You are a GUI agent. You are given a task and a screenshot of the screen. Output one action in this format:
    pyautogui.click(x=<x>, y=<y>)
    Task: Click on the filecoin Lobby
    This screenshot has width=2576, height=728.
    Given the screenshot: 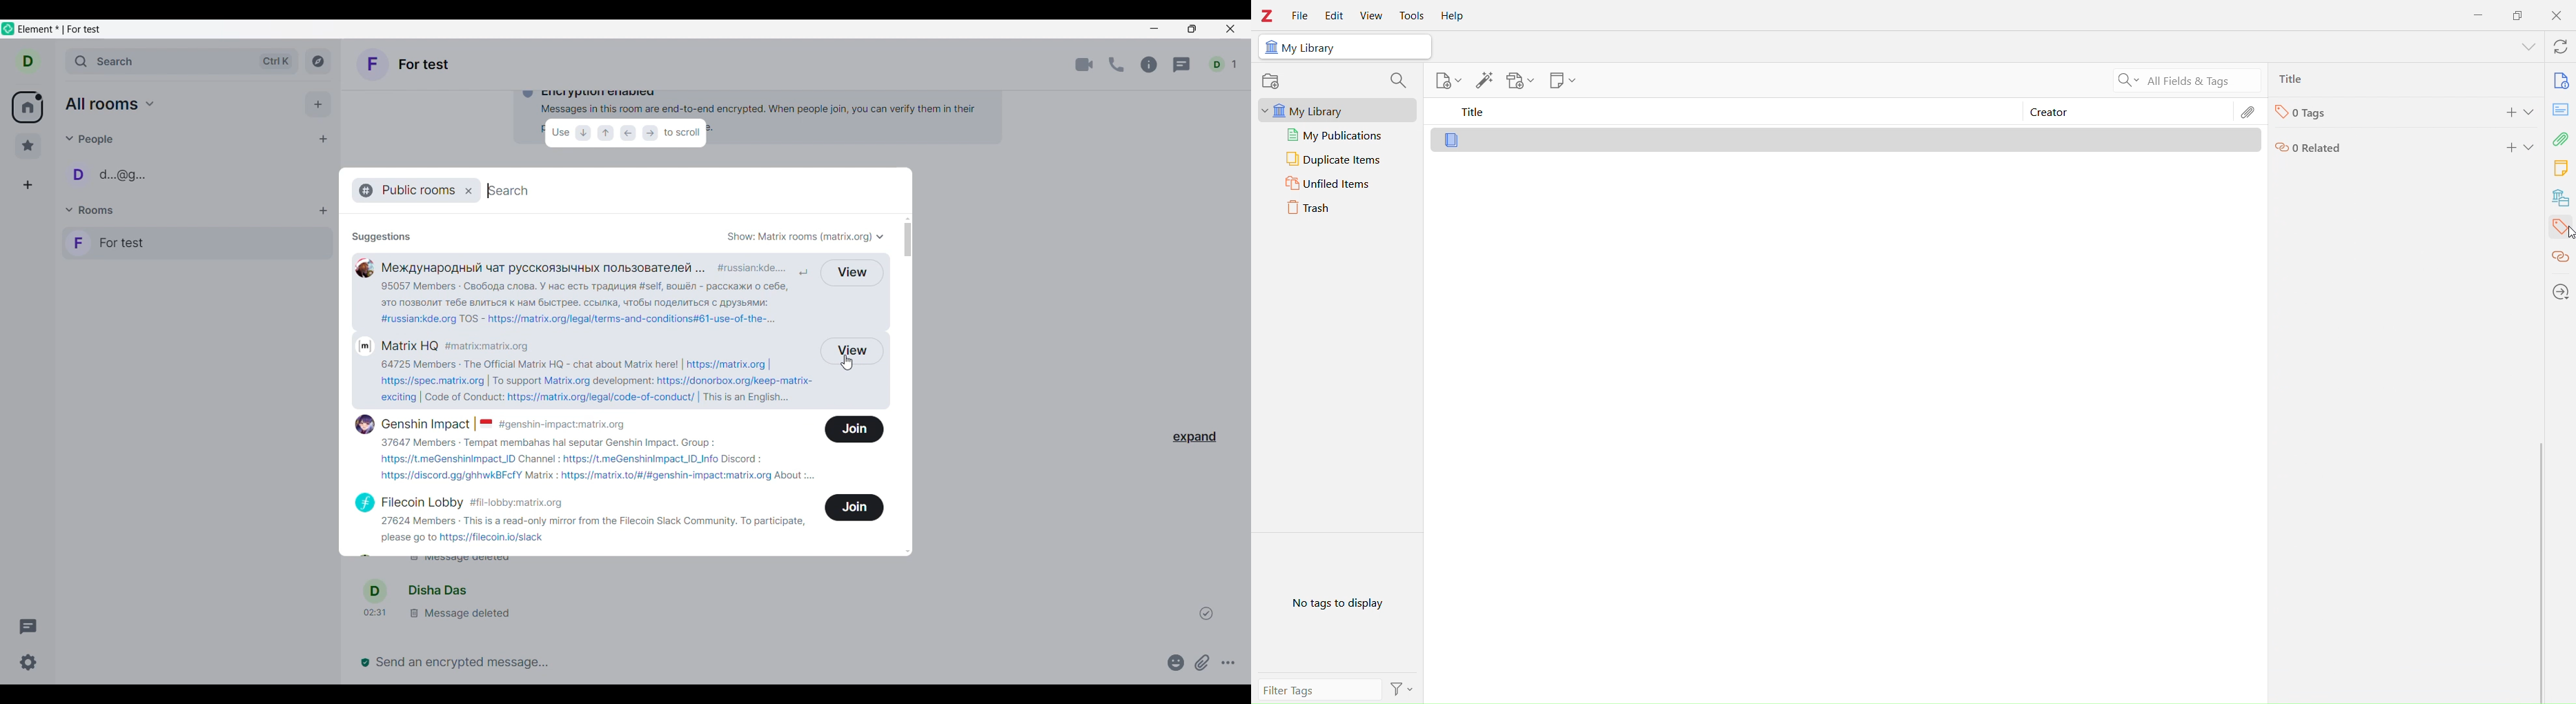 What is the action you would take?
    pyautogui.click(x=405, y=501)
    